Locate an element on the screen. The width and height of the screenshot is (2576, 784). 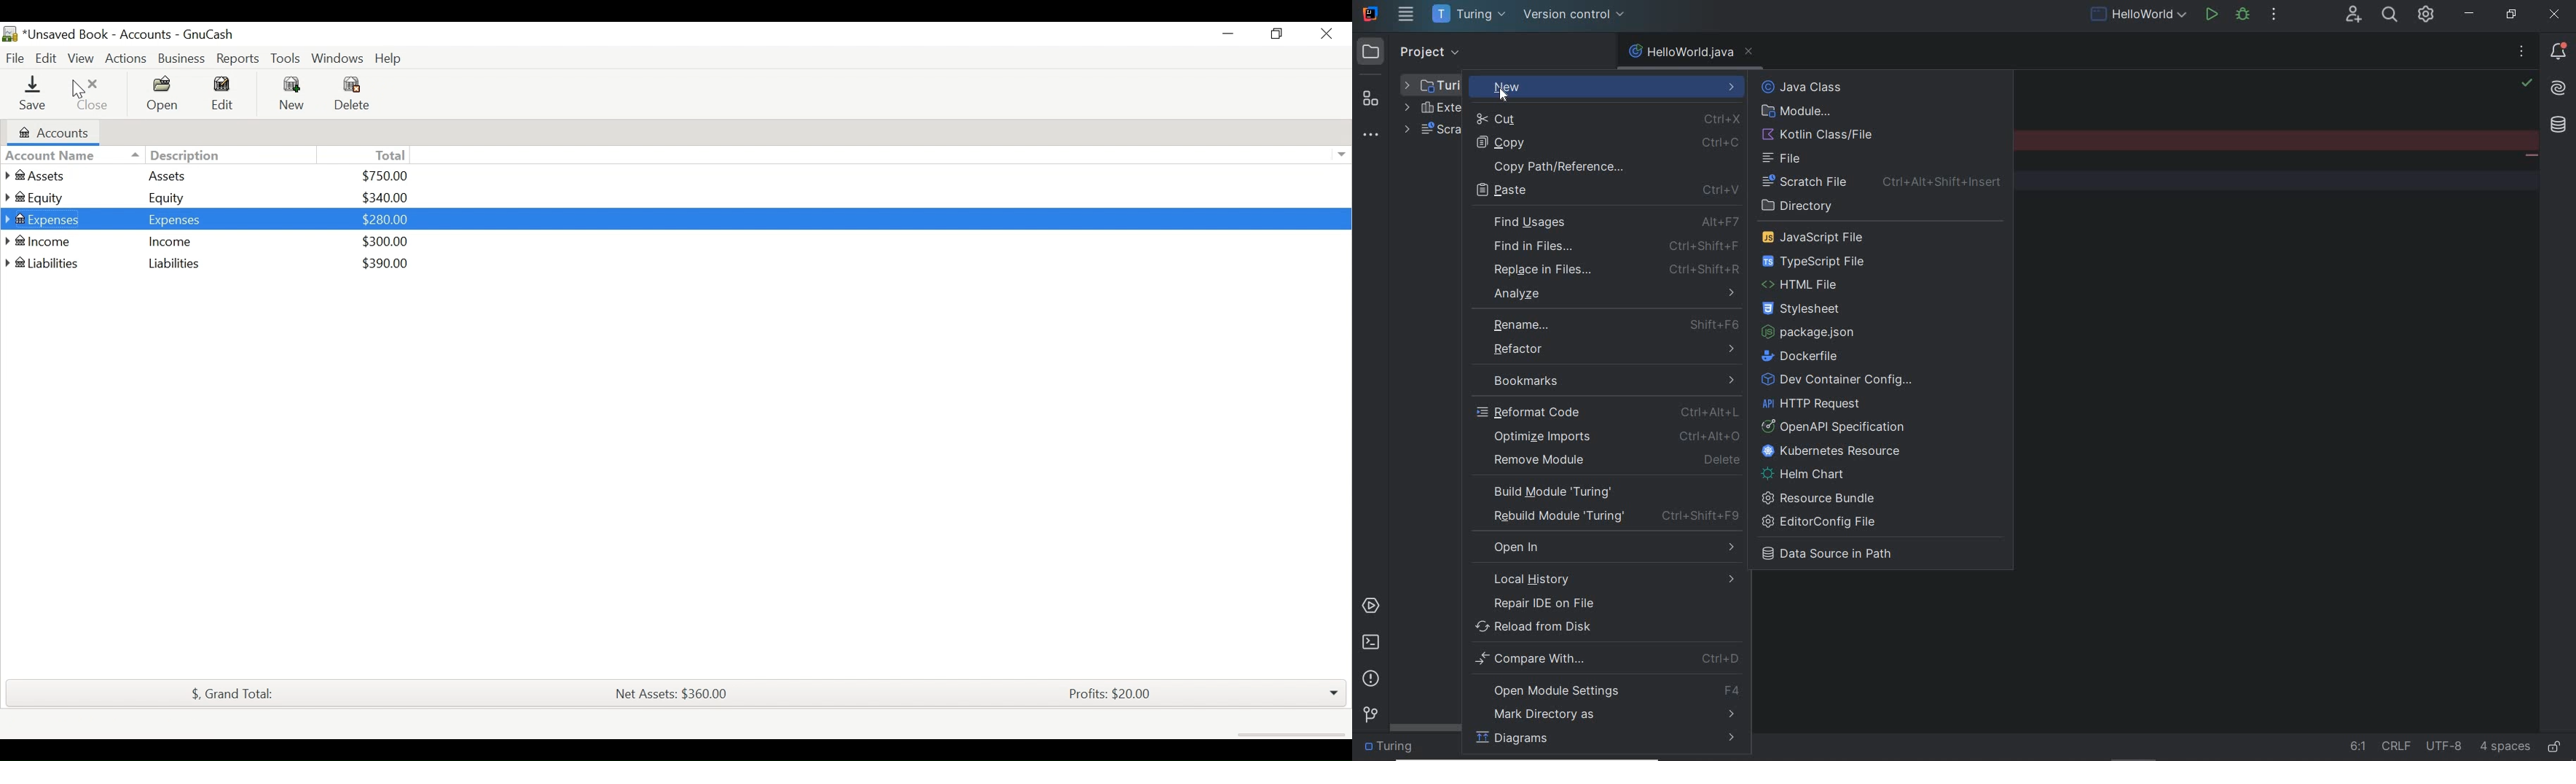
Profits is located at coordinates (1111, 695).